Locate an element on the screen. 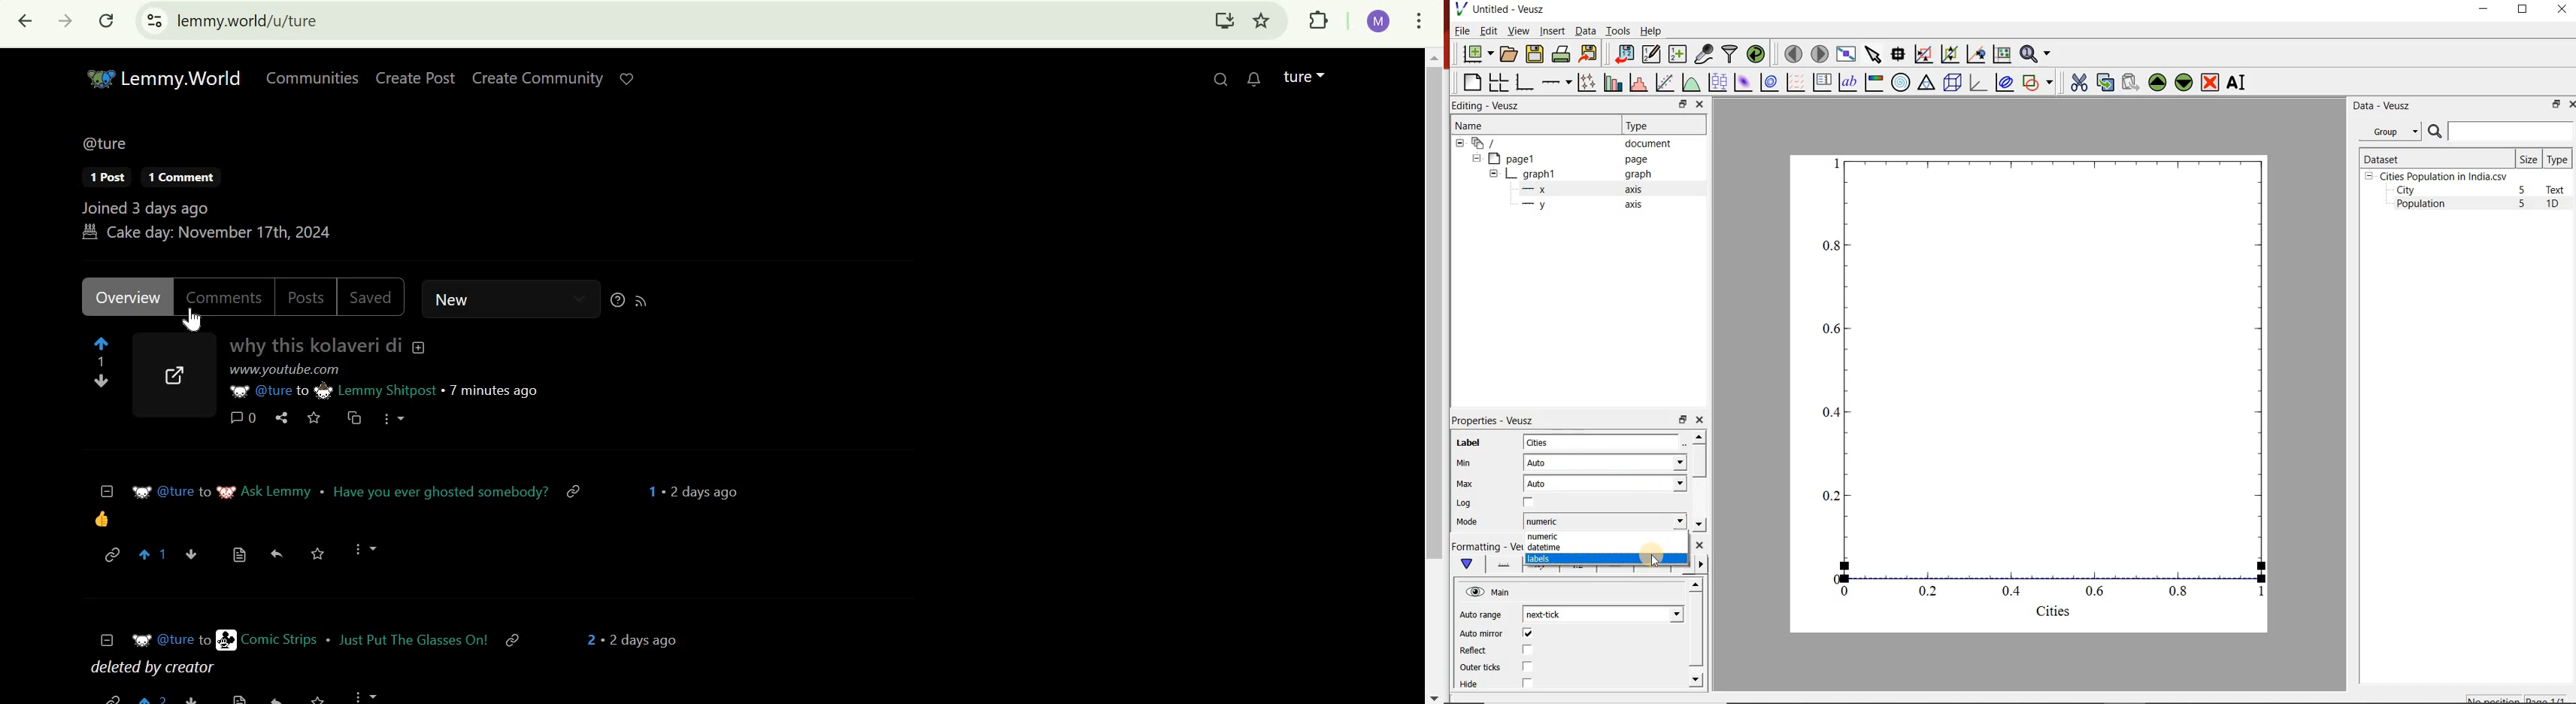  deleted by creator is located at coordinates (159, 669).